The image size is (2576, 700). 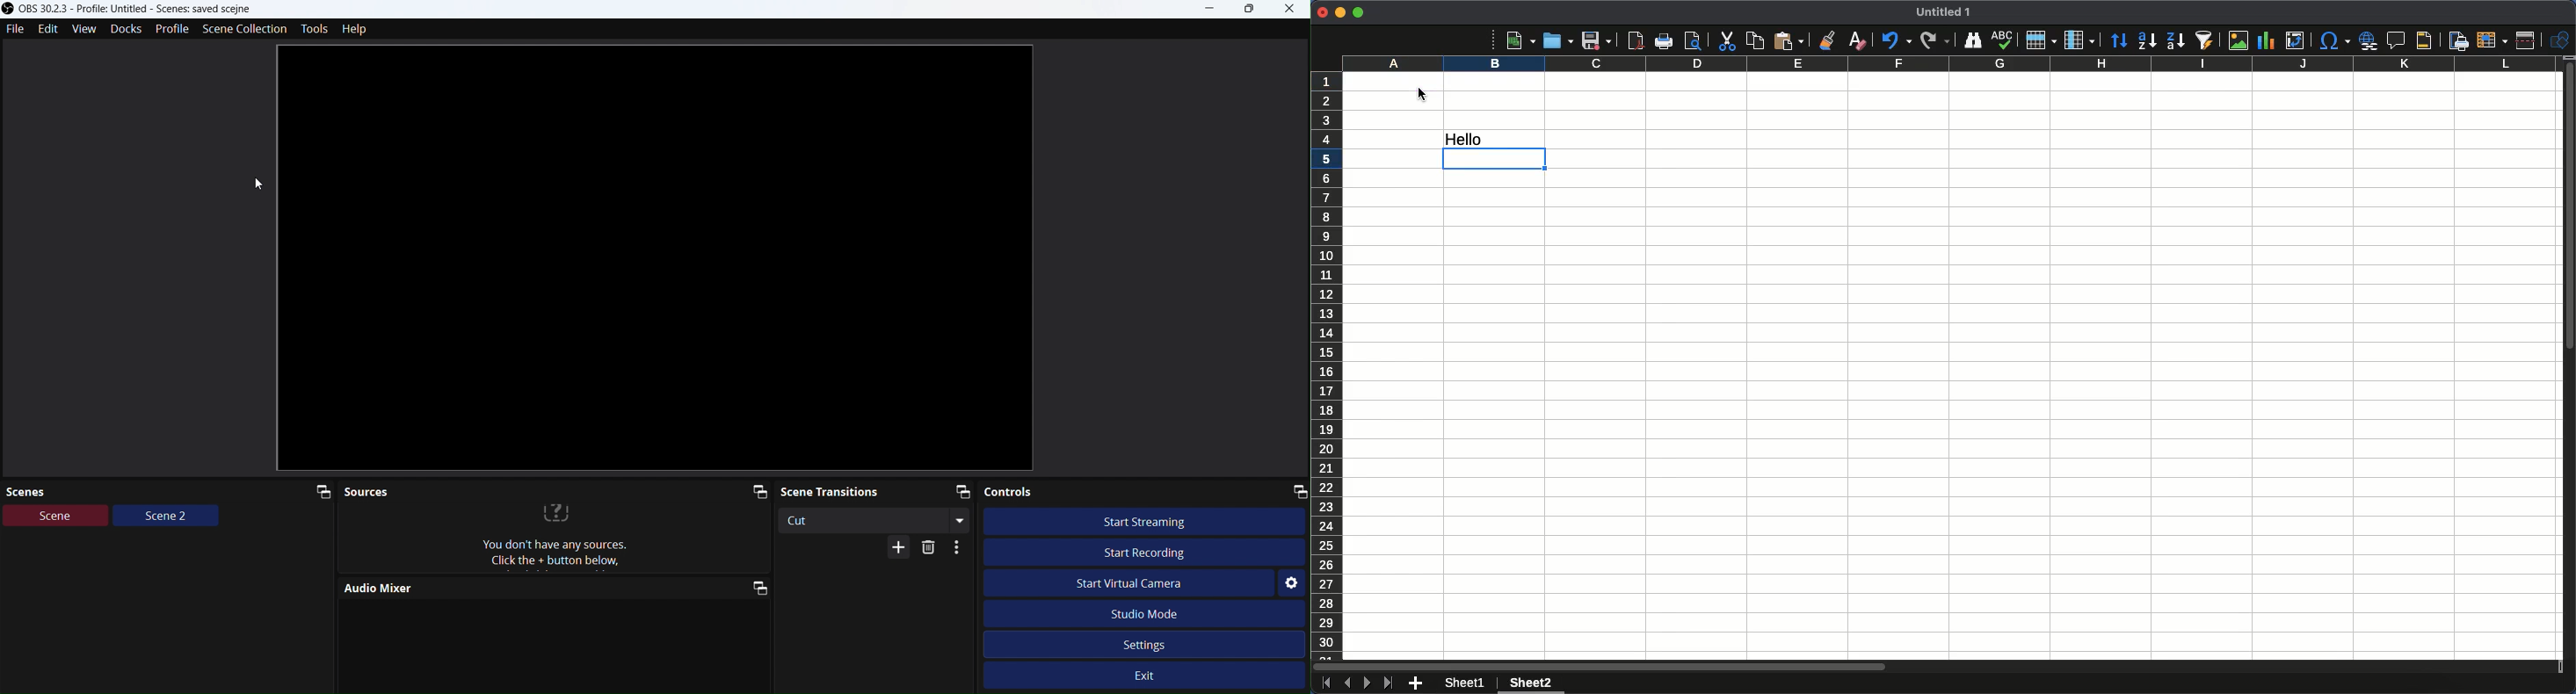 I want to click on Delete, so click(x=929, y=549).